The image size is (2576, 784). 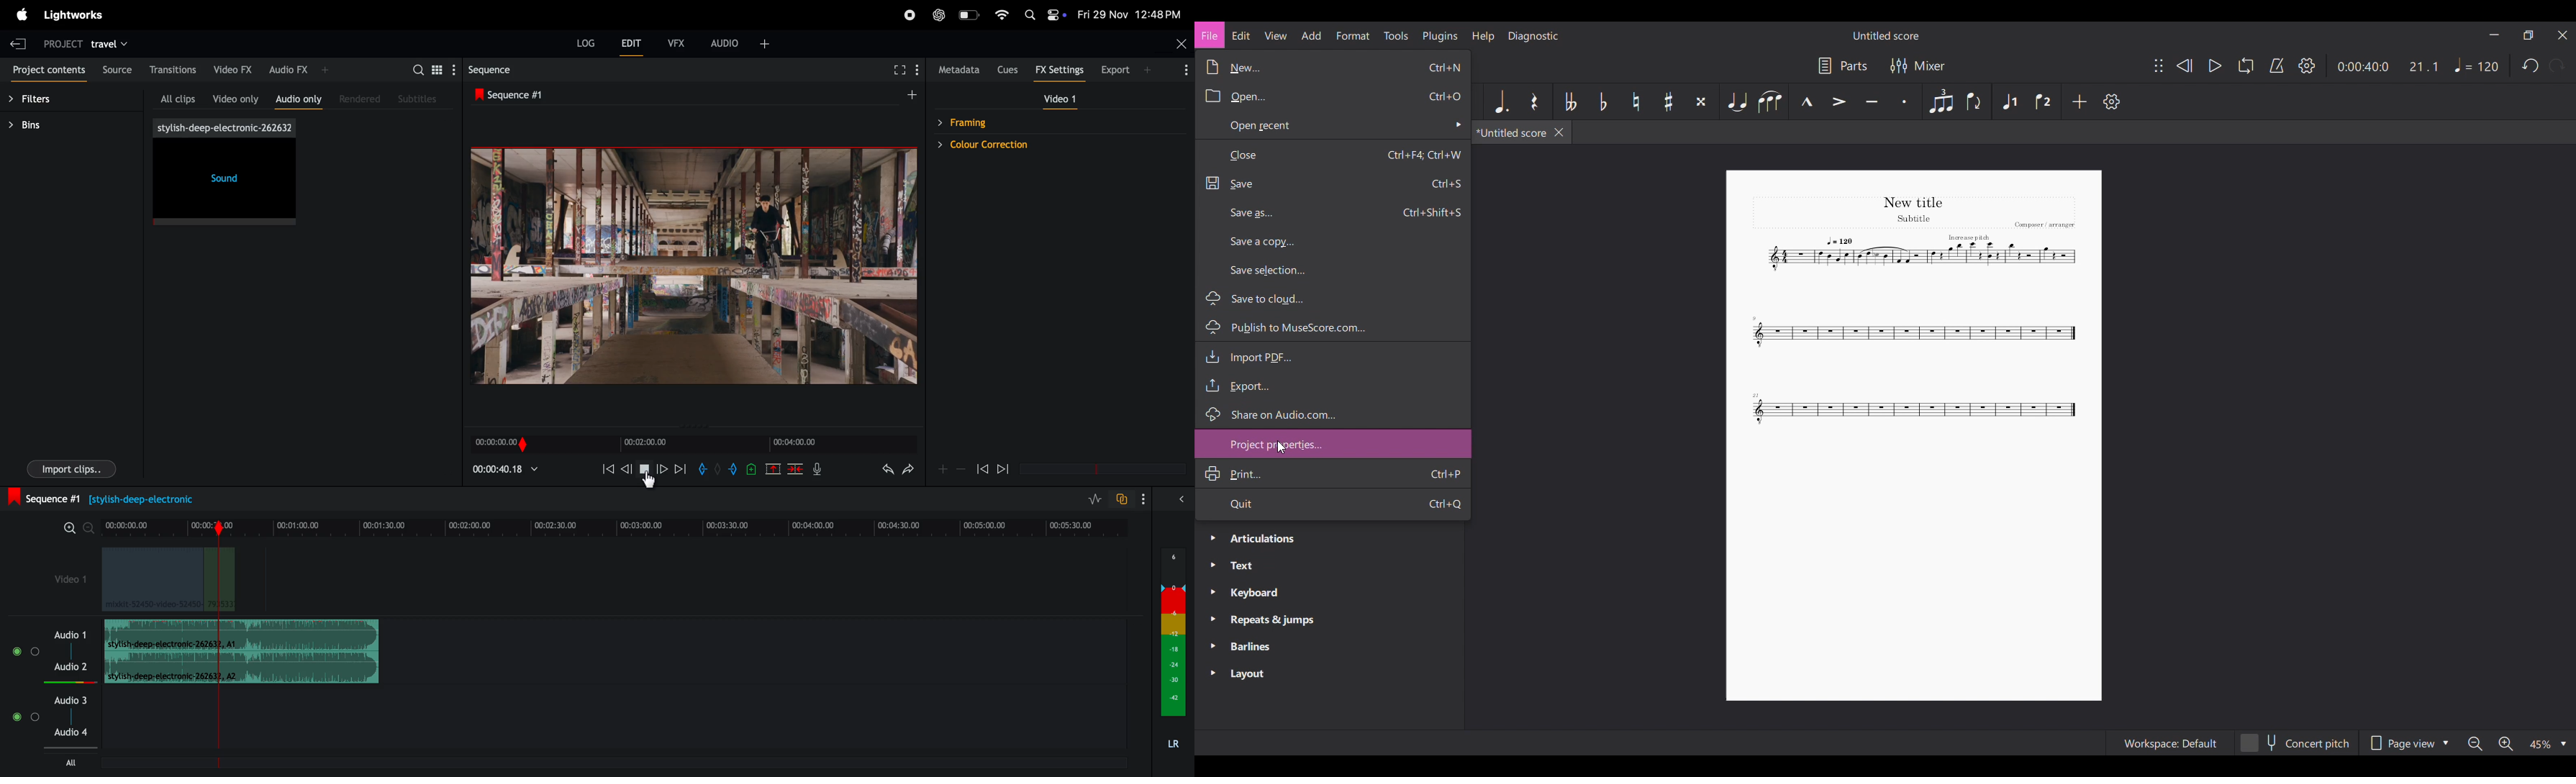 I want to click on Metronome, so click(x=2277, y=66).